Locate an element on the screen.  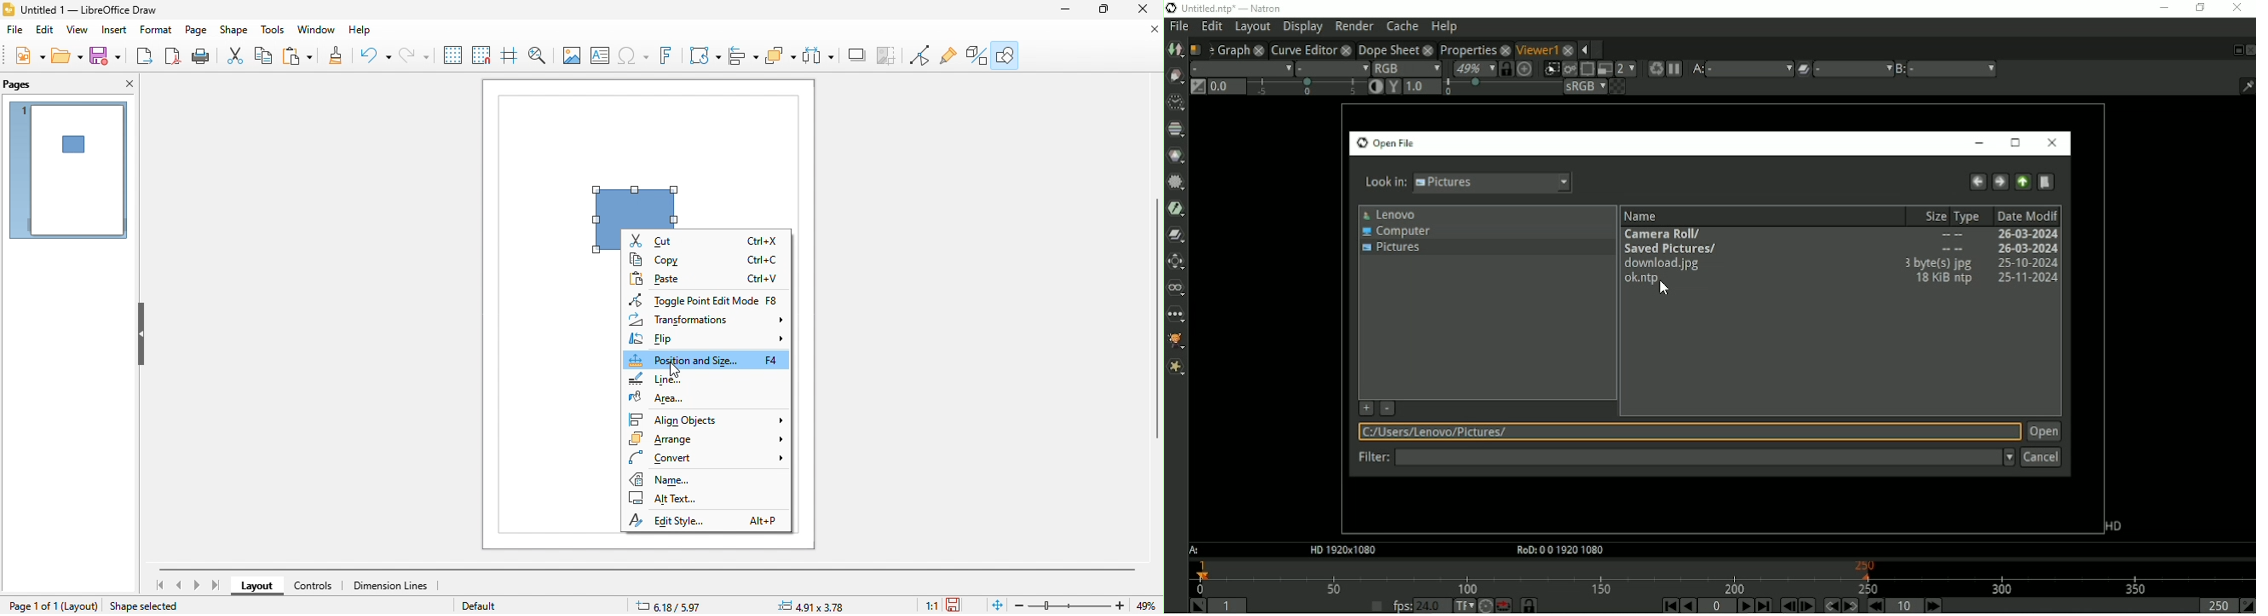
Gain is located at coordinates (1227, 86).